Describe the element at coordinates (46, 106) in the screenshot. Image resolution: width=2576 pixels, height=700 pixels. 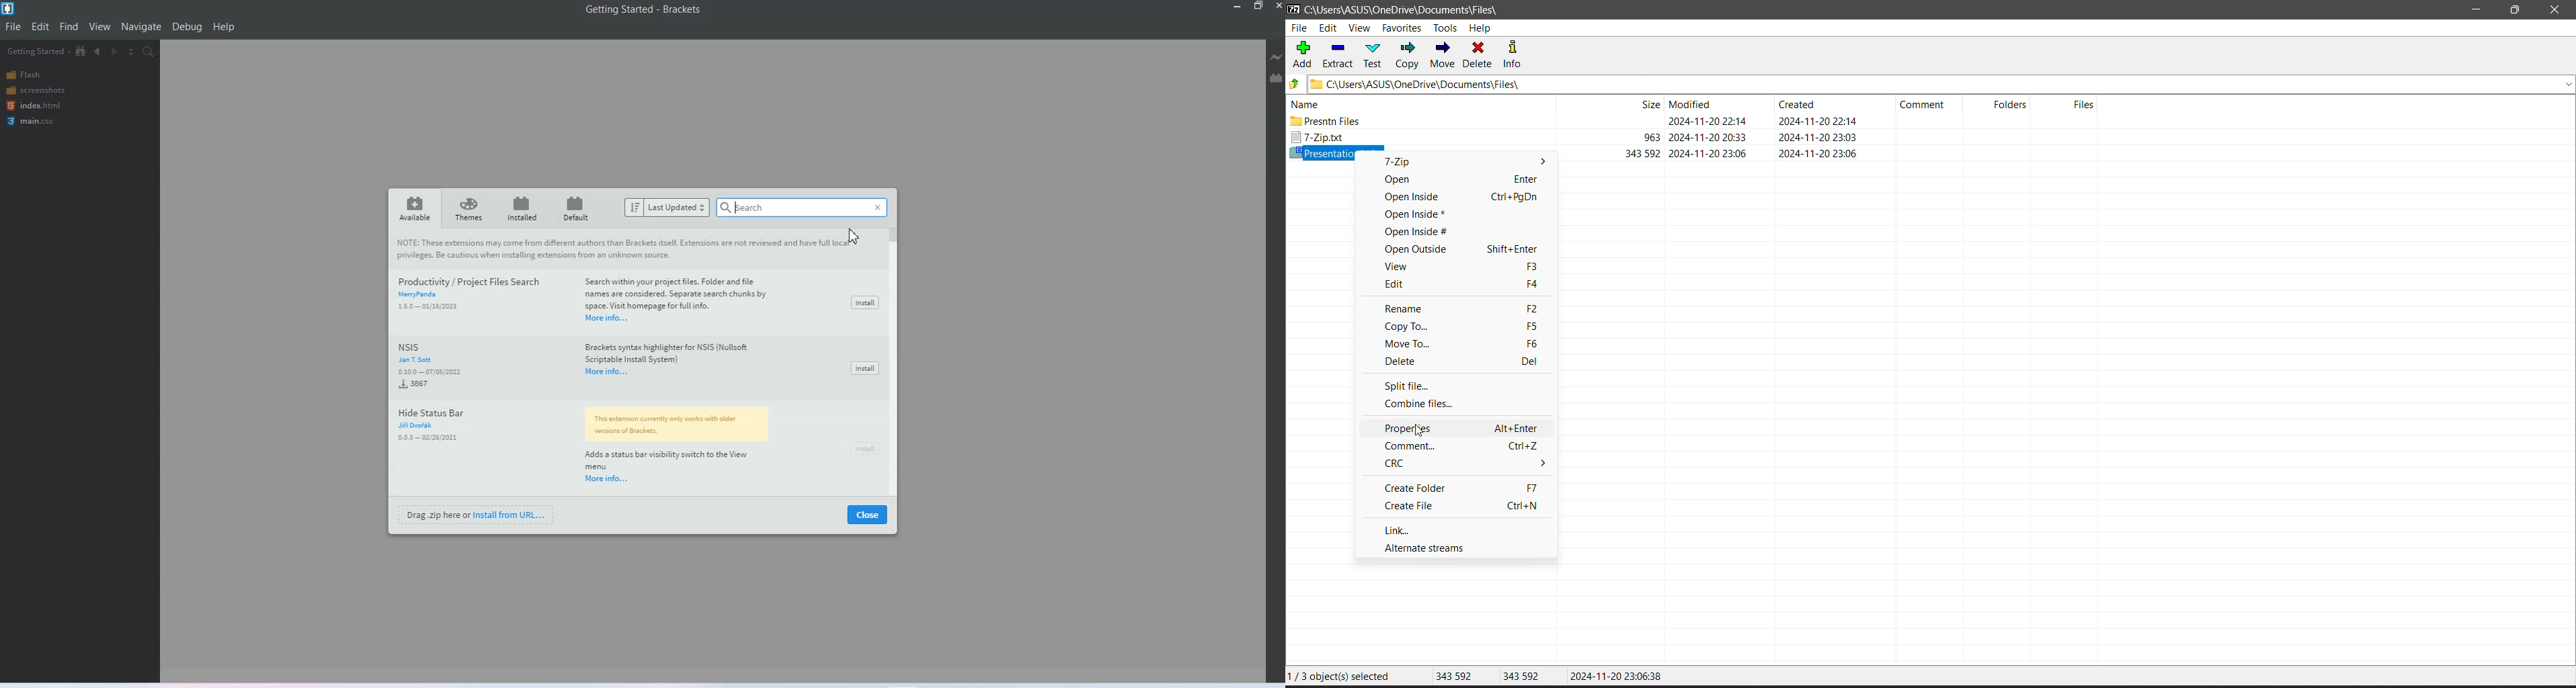
I see `Index html` at that location.